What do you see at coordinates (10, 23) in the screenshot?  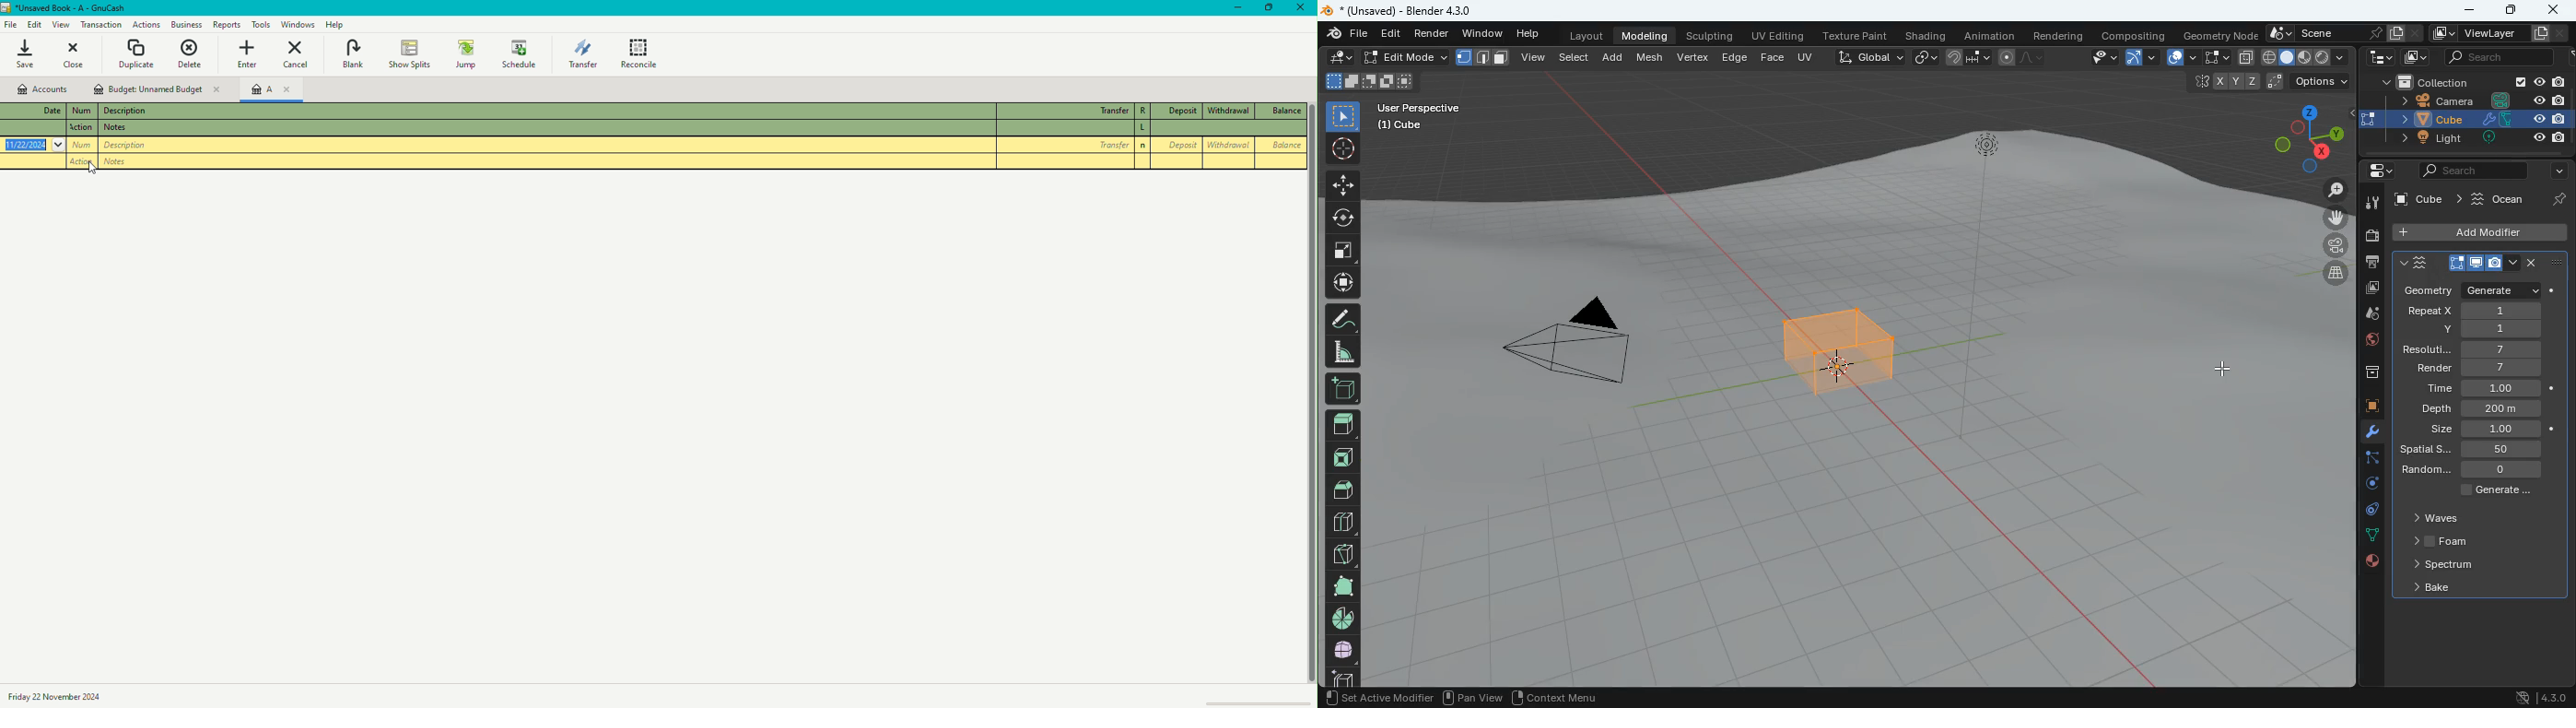 I see `File` at bounding box center [10, 23].